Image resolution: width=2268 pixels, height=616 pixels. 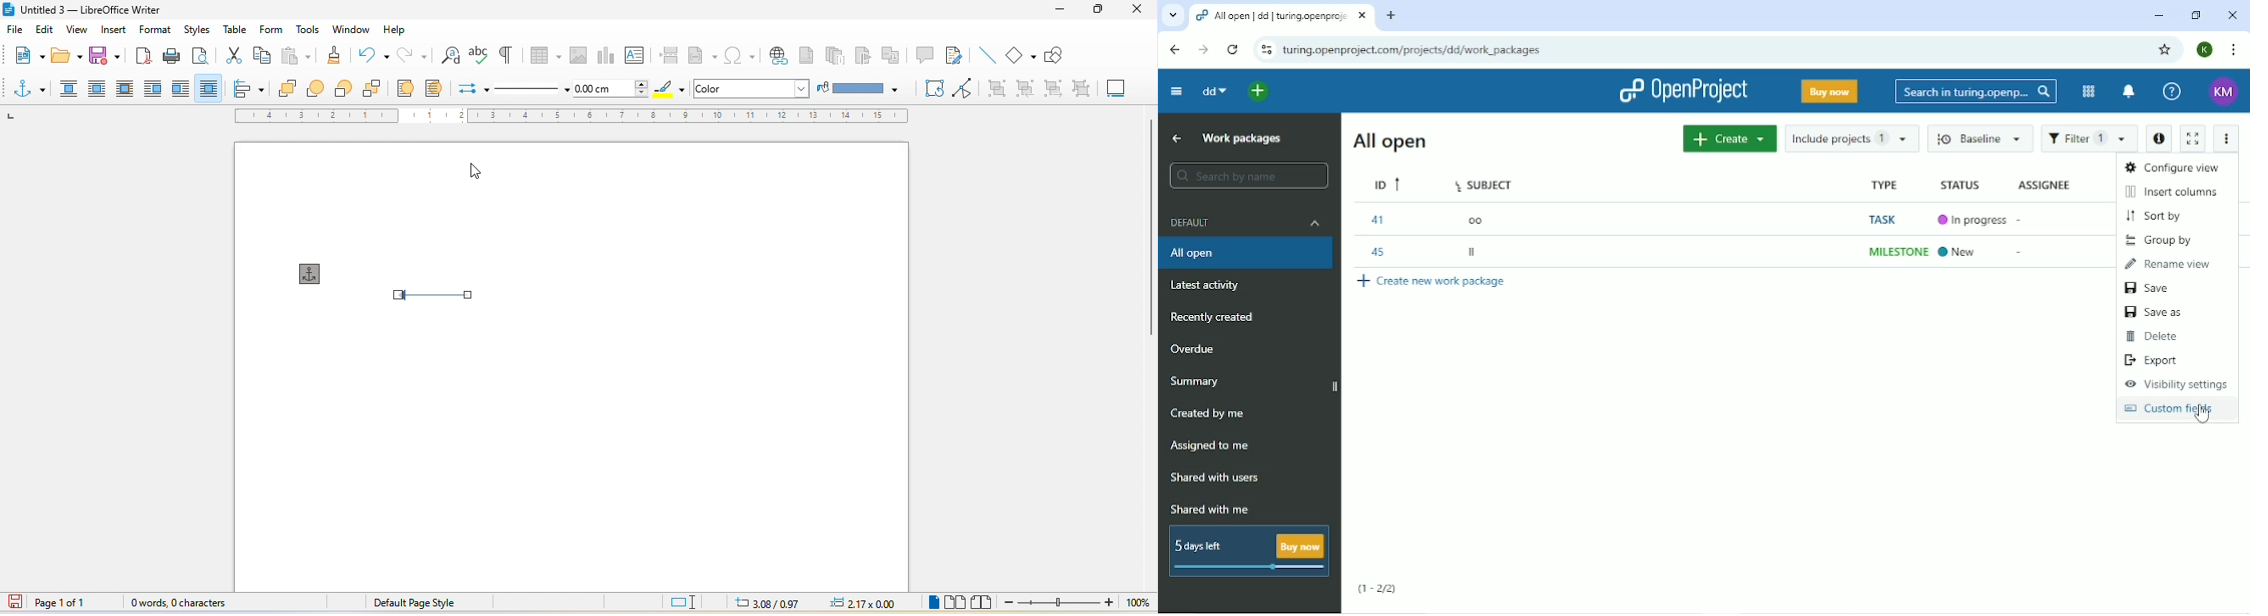 What do you see at coordinates (1200, 50) in the screenshot?
I see `forward` at bounding box center [1200, 50].